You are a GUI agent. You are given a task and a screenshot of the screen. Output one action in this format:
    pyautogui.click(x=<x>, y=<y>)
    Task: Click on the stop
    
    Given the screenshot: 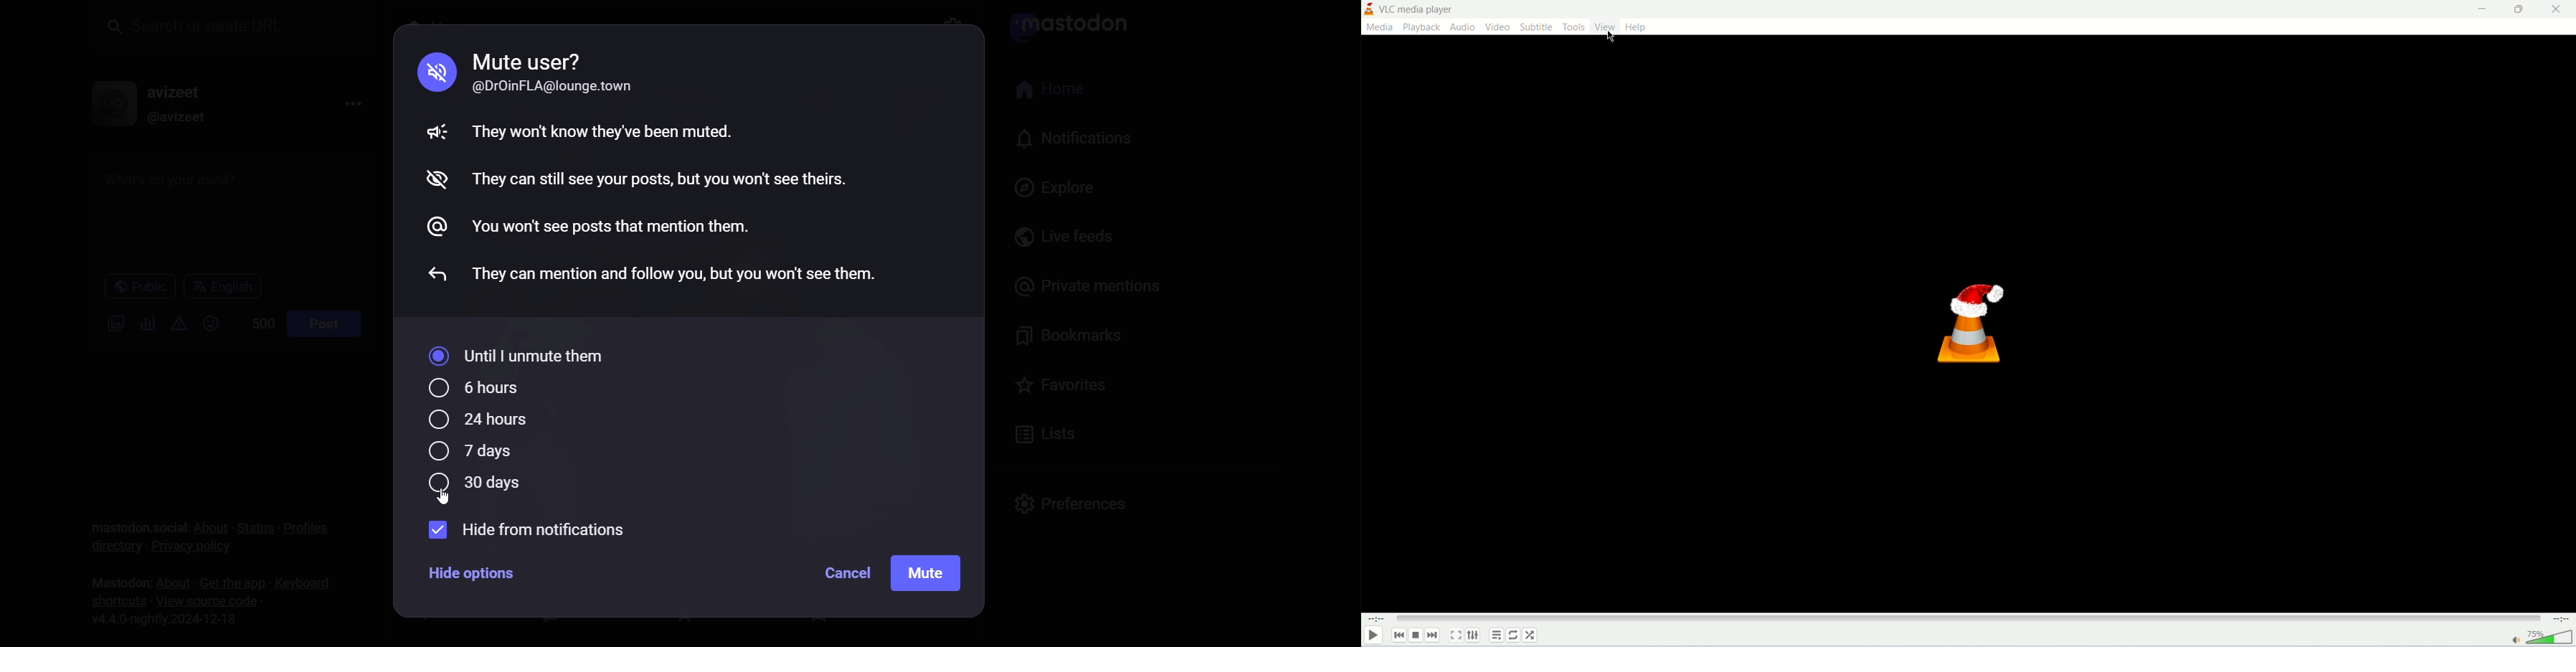 What is the action you would take?
    pyautogui.click(x=1416, y=636)
    